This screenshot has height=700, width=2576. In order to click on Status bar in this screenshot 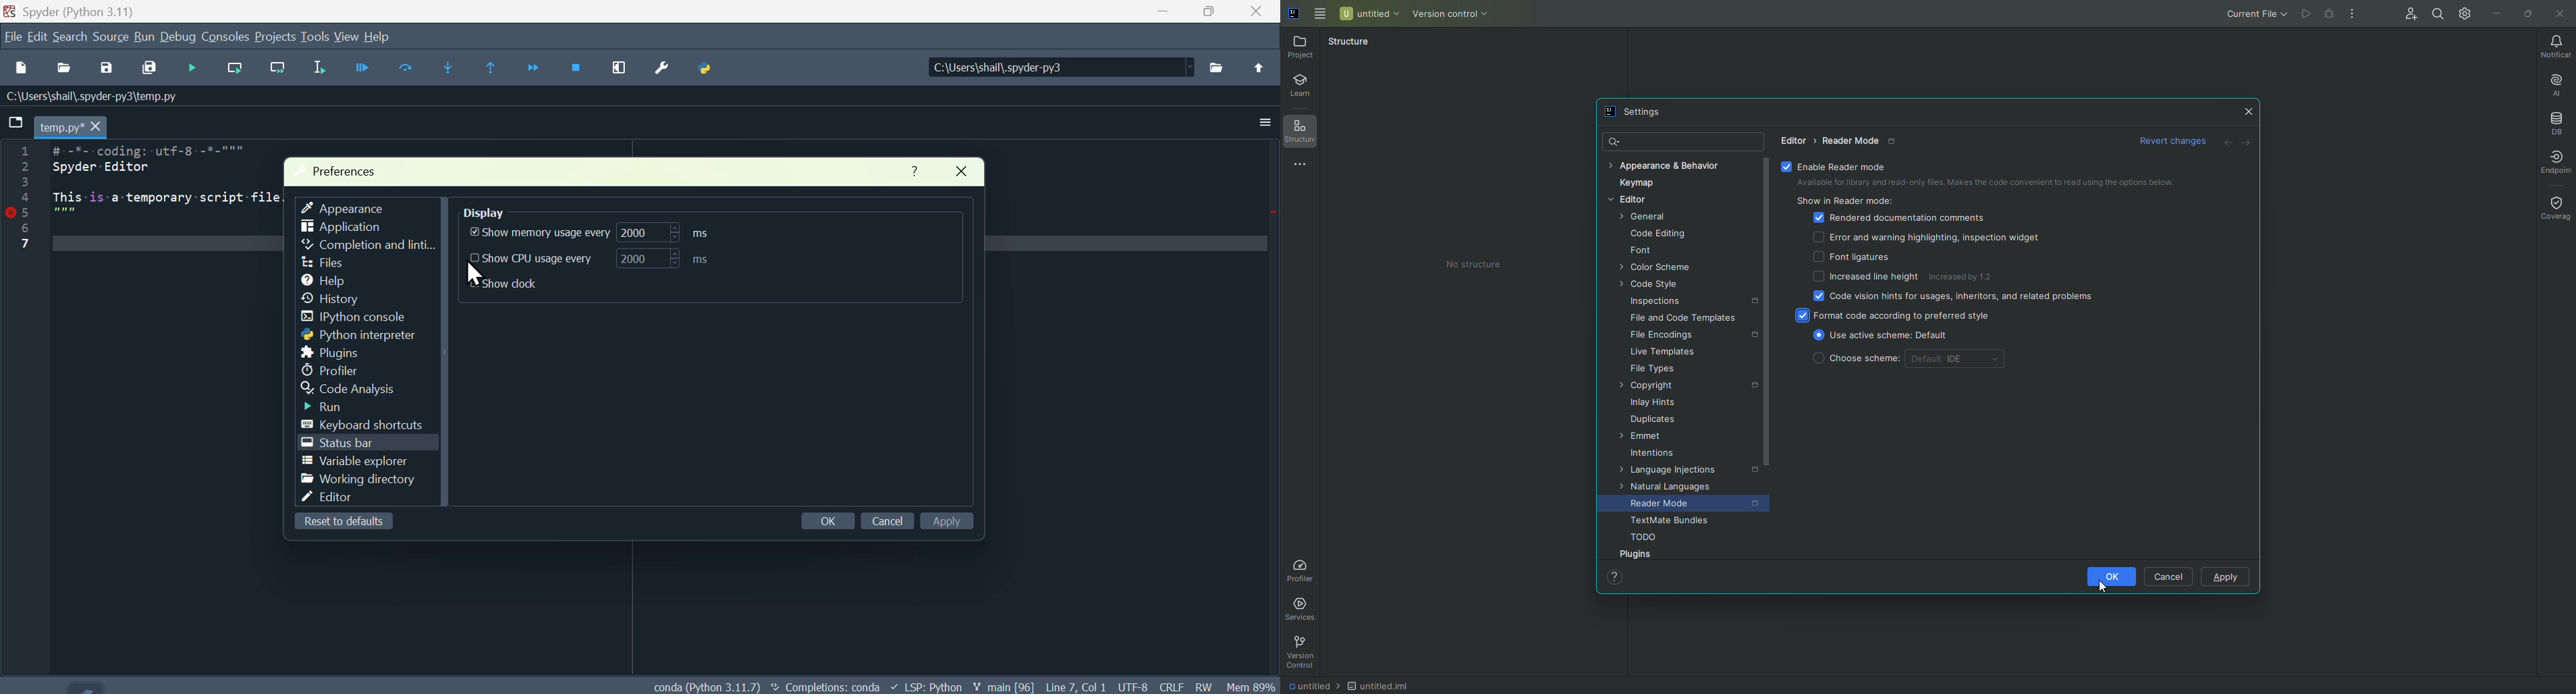, I will do `click(342, 445)`.